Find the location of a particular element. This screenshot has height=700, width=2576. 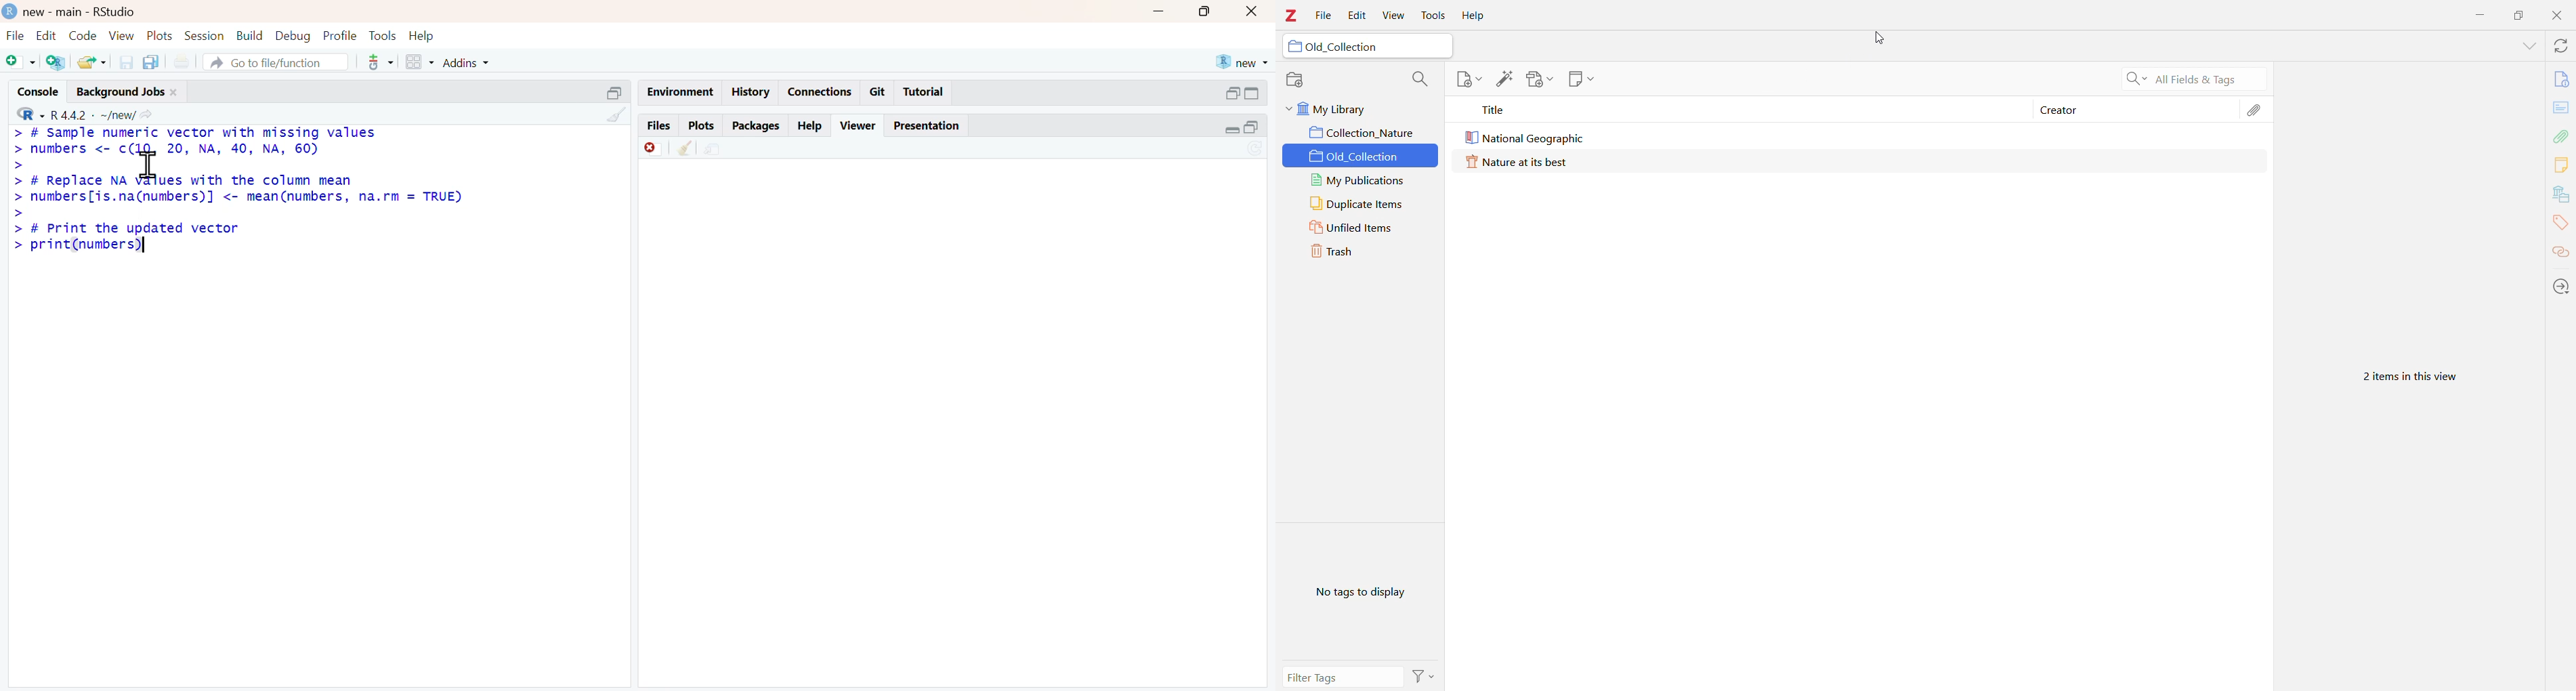

help is located at coordinates (810, 127).